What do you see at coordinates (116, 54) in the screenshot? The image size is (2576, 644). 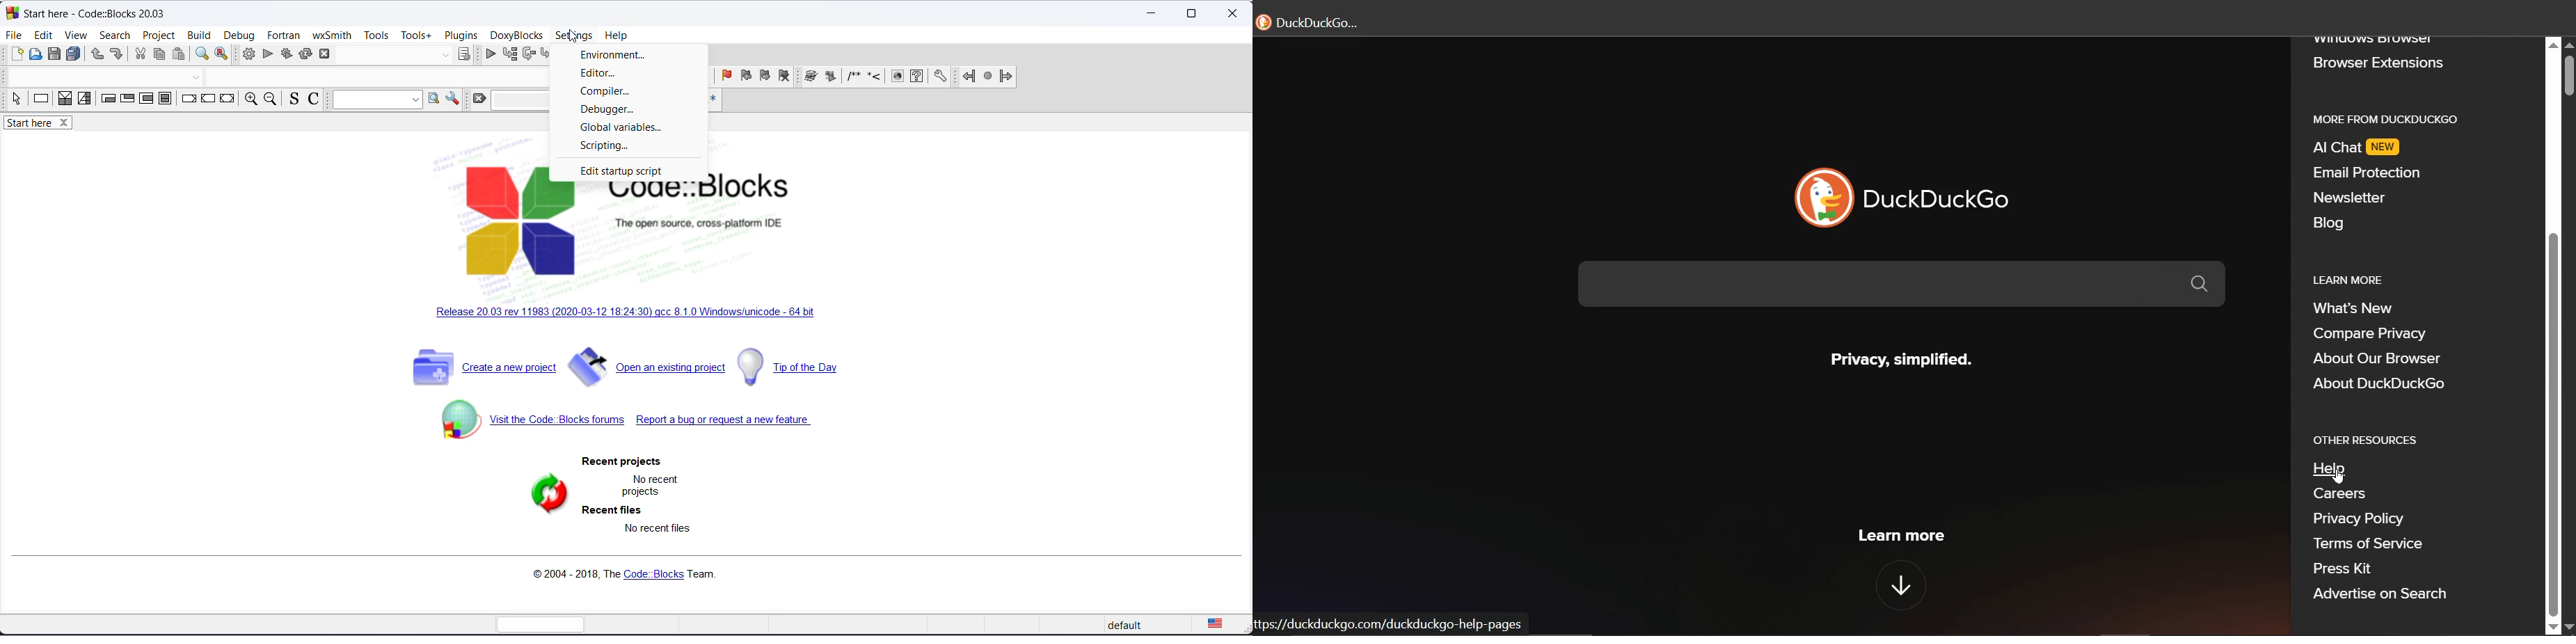 I see `redo` at bounding box center [116, 54].